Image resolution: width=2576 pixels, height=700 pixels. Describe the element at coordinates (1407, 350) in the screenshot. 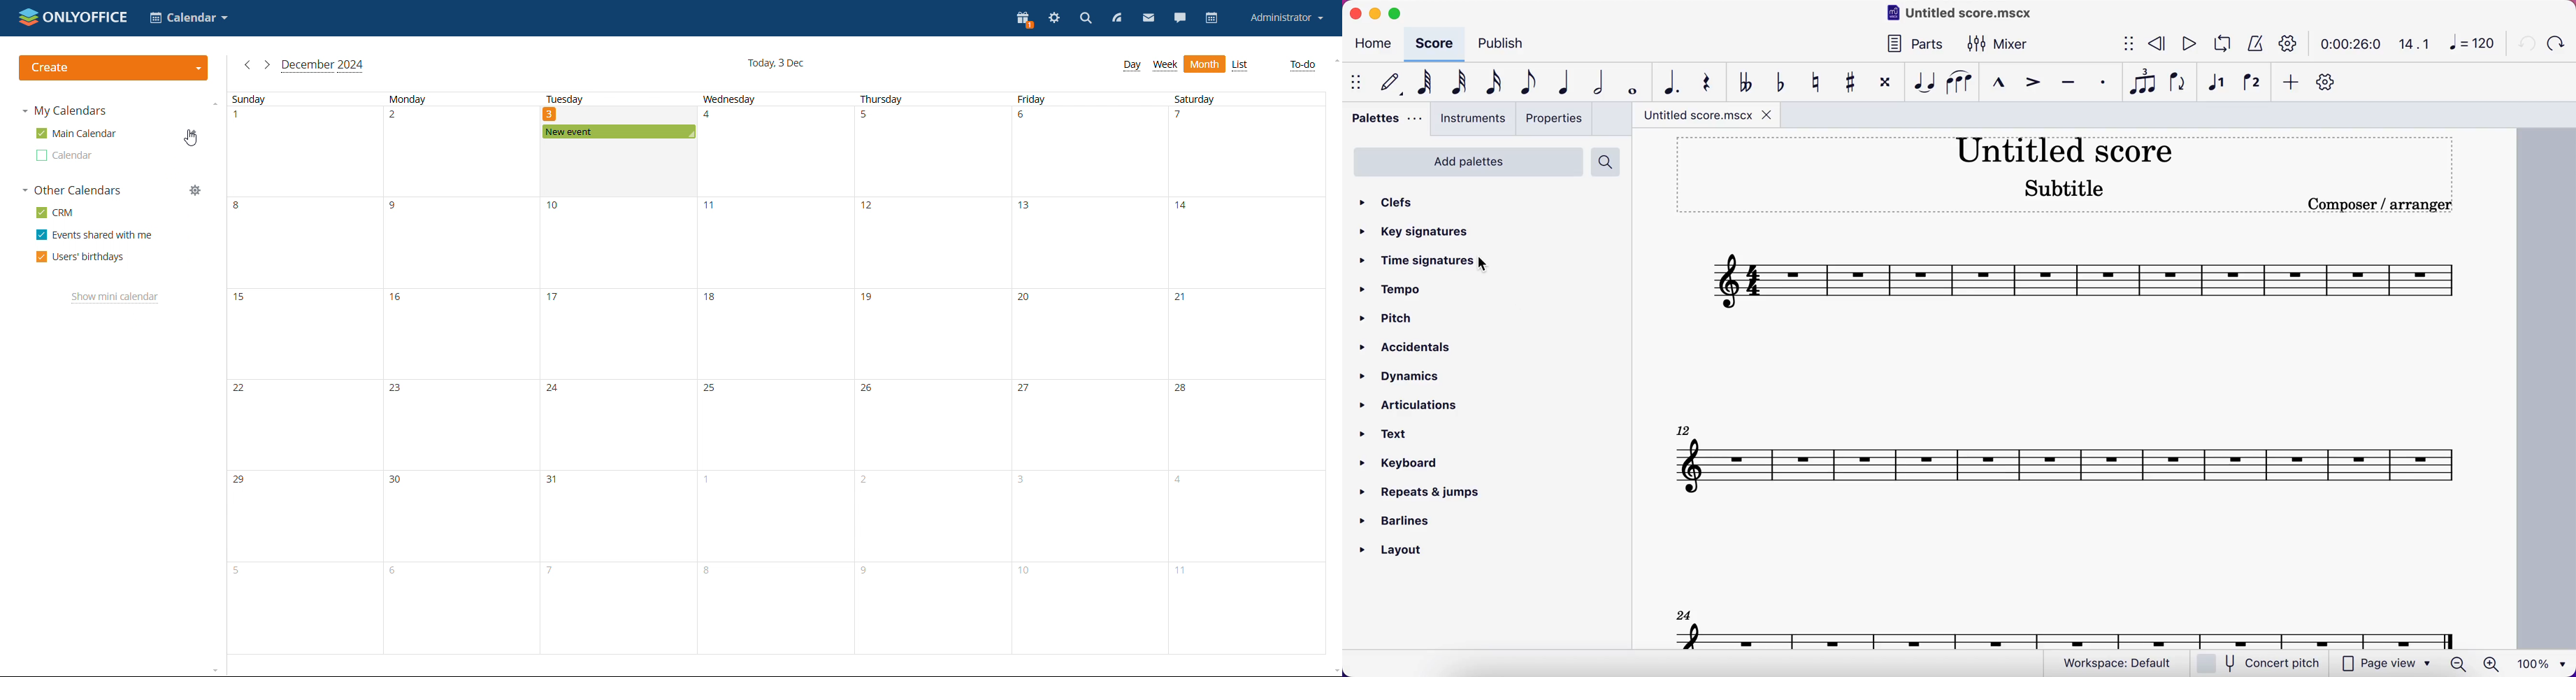

I see `` at that location.